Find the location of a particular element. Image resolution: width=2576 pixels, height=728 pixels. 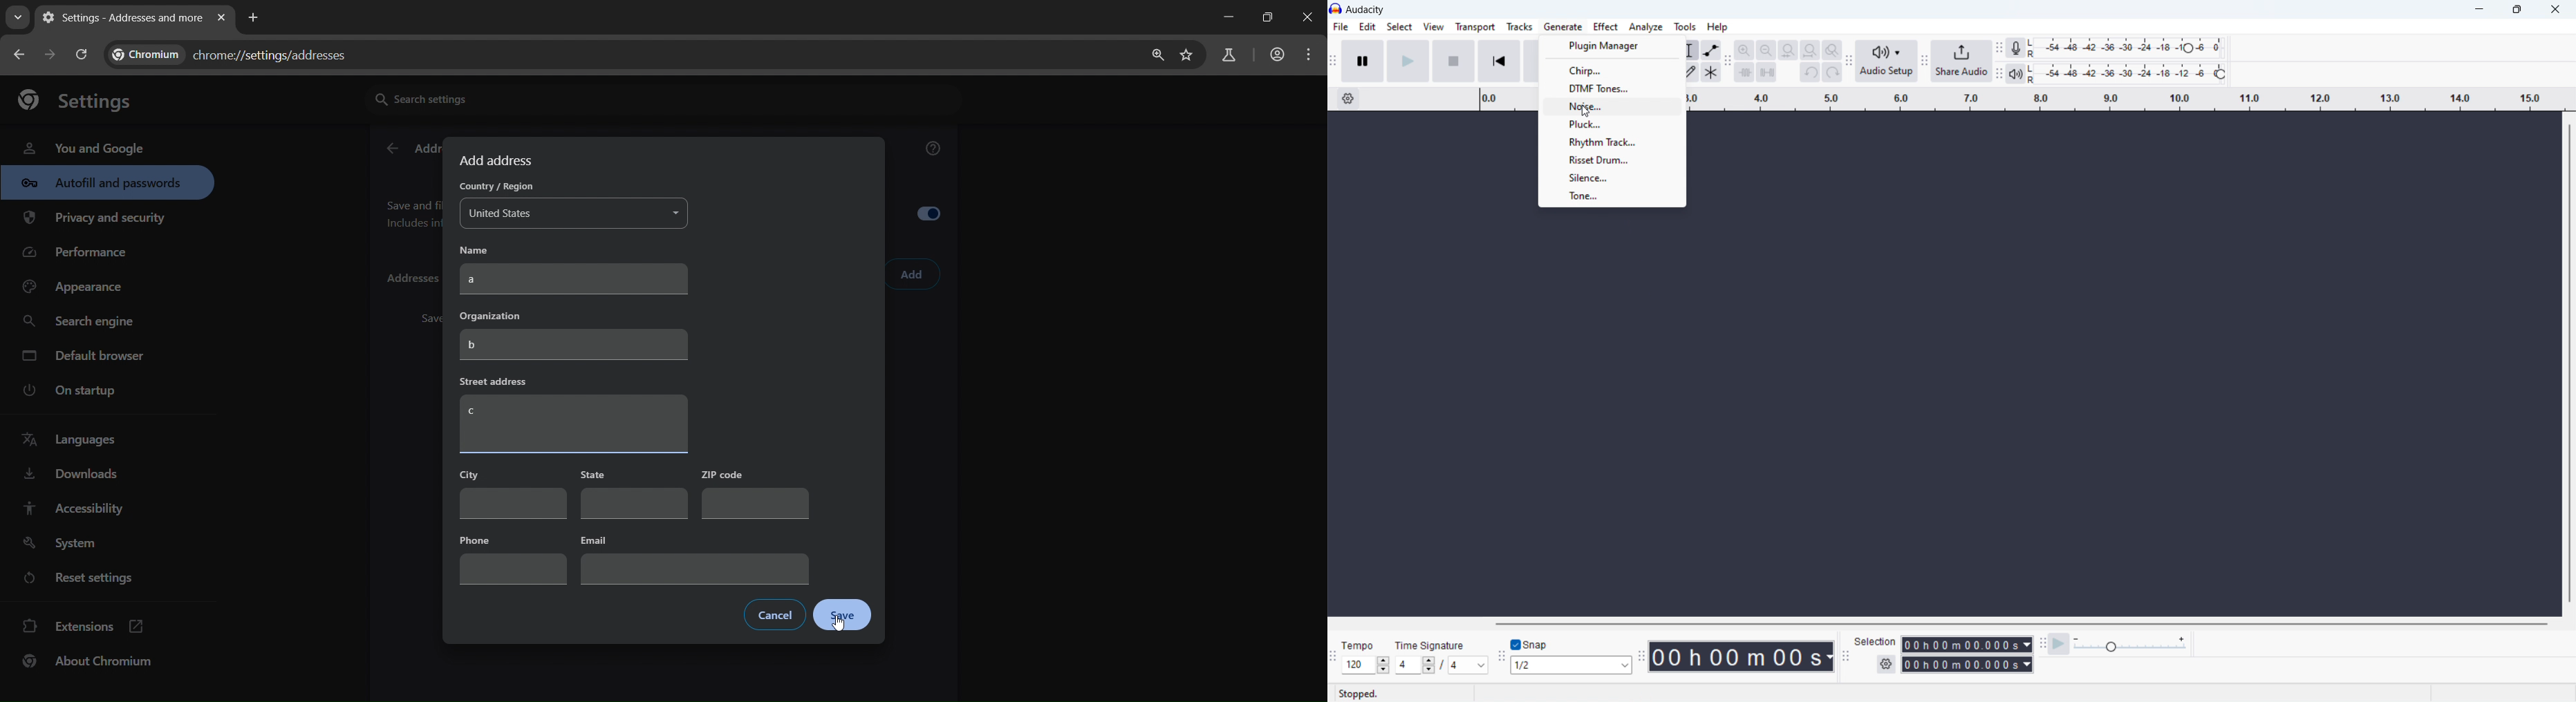

File is located at coordinates (1342, 27).